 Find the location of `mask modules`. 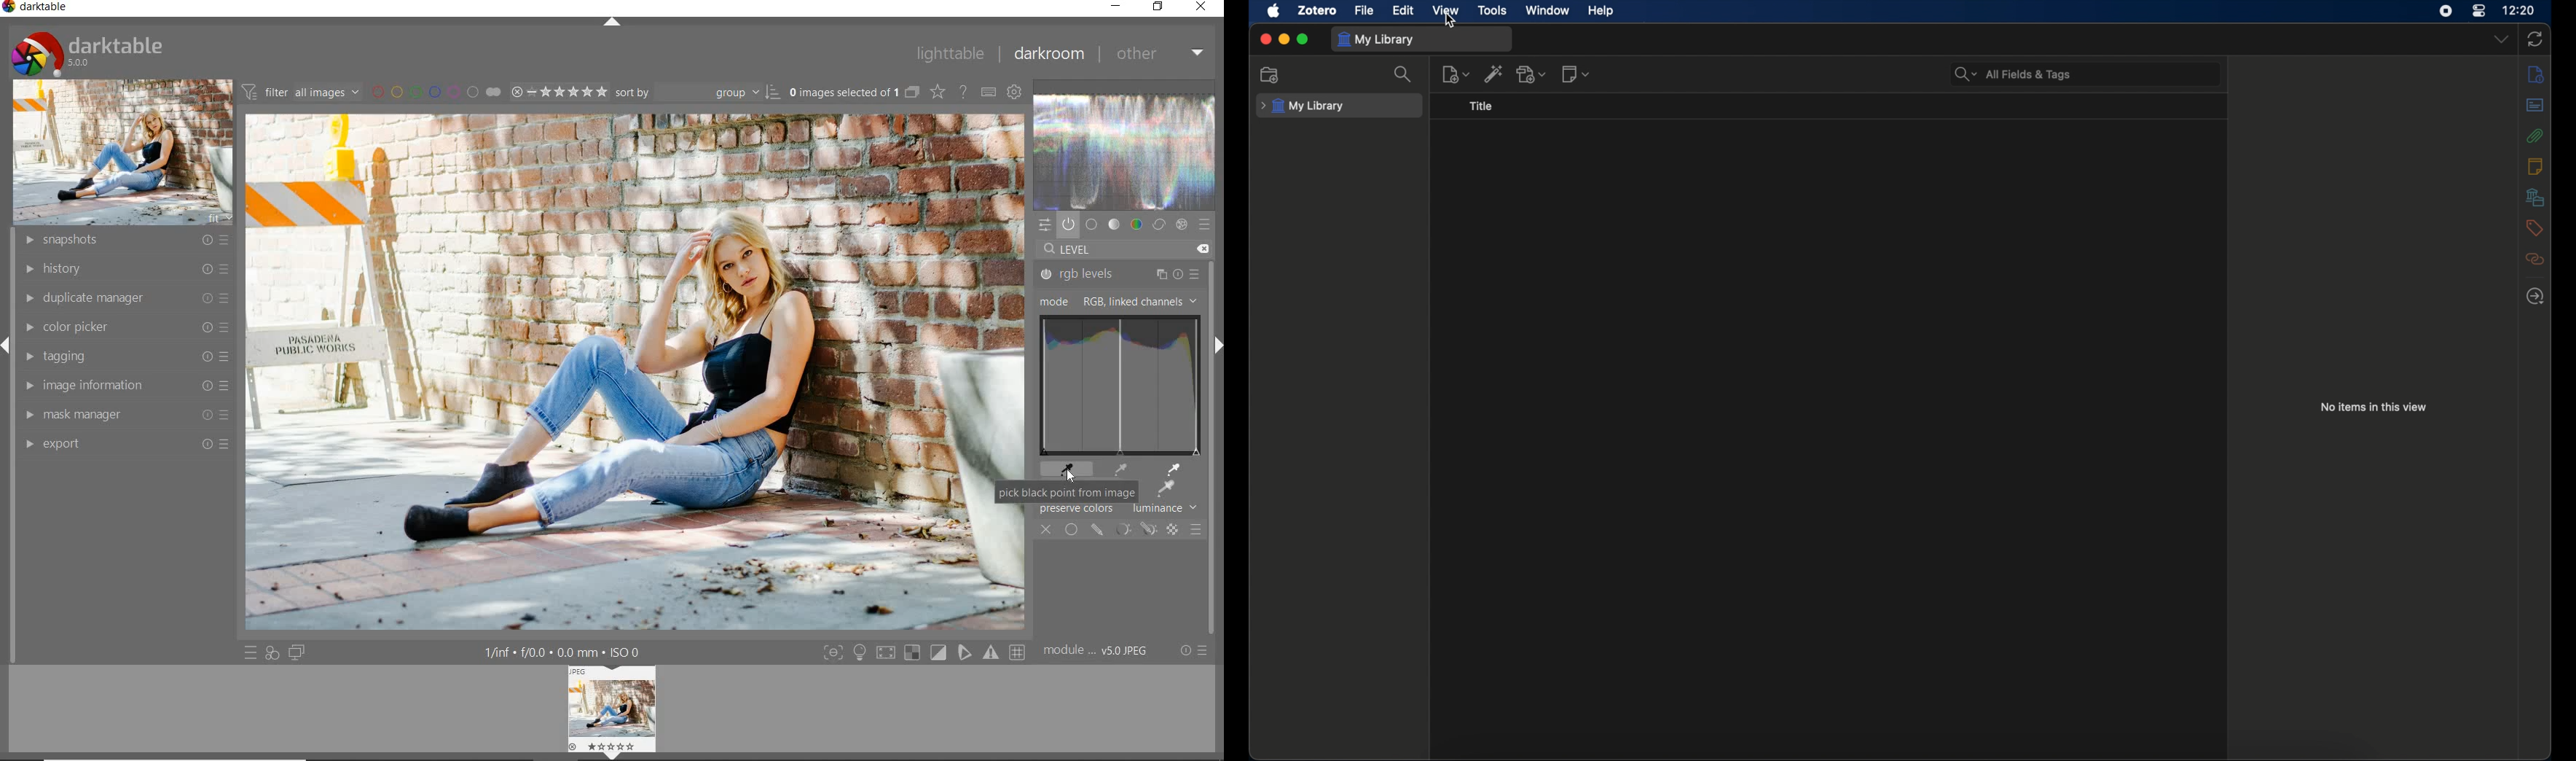

mask modules is located at coordinates (1133, 529).